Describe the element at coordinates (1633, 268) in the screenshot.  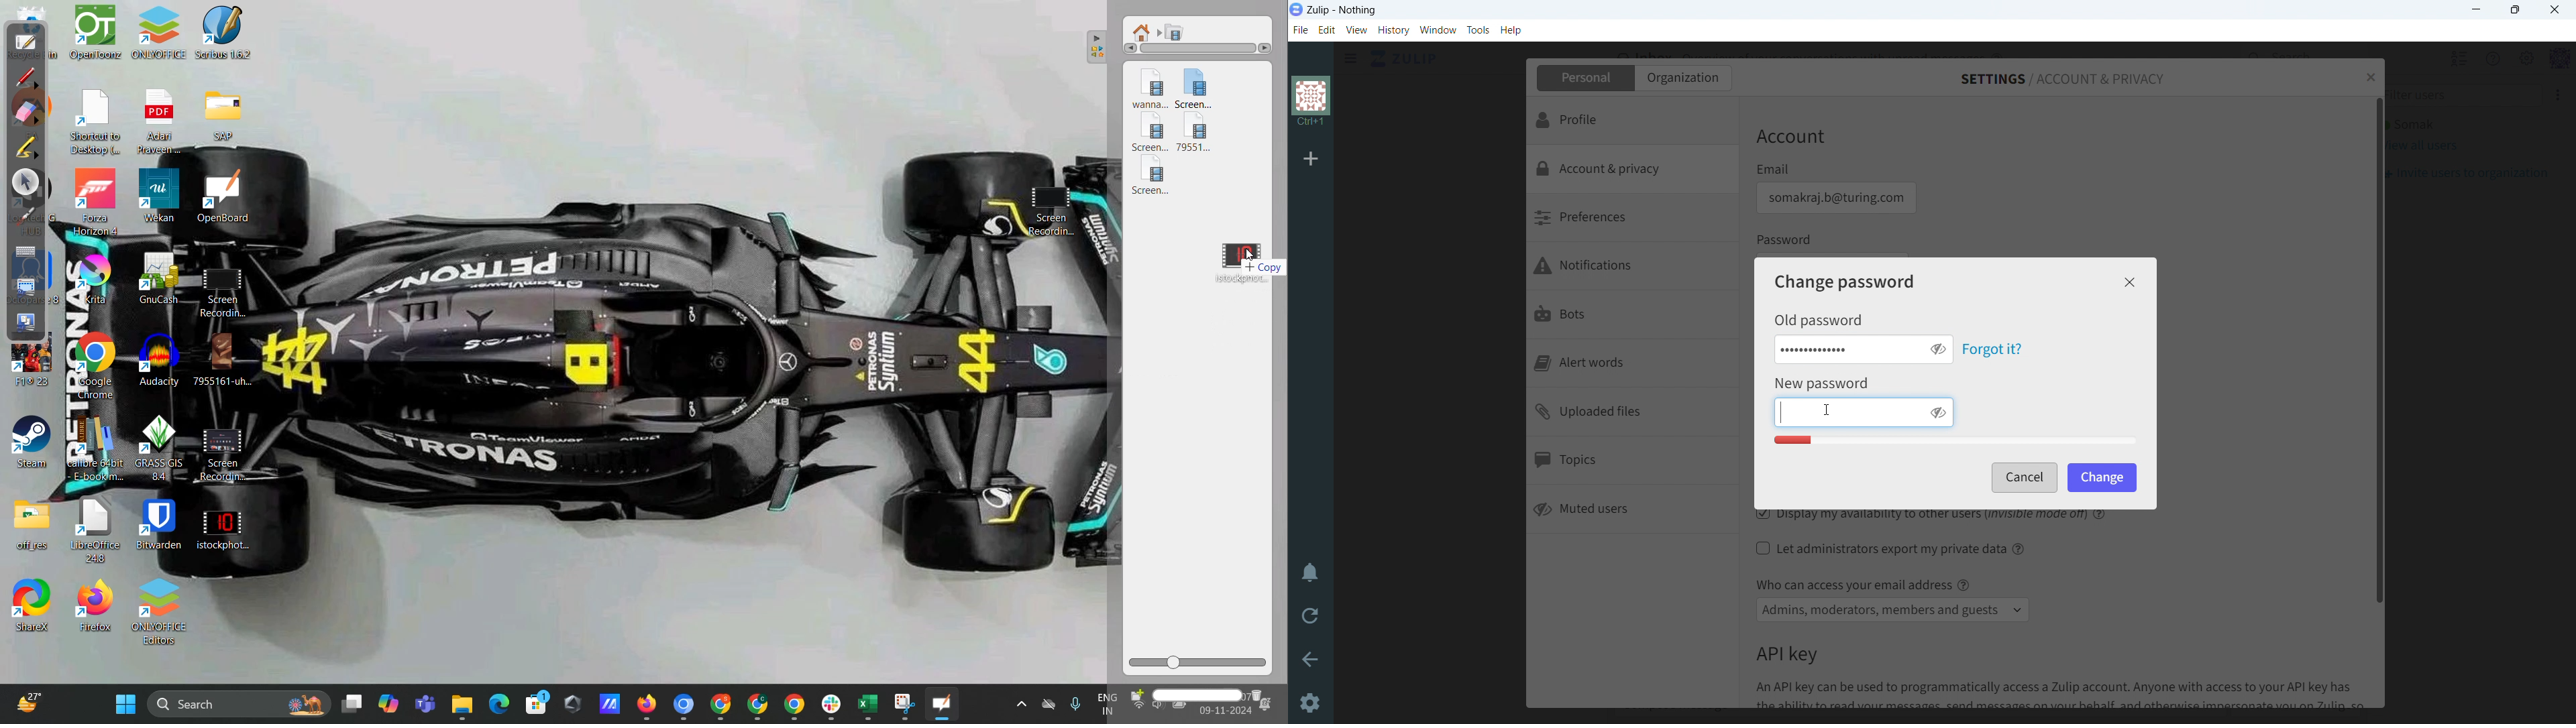
I see `notifications` at that location.